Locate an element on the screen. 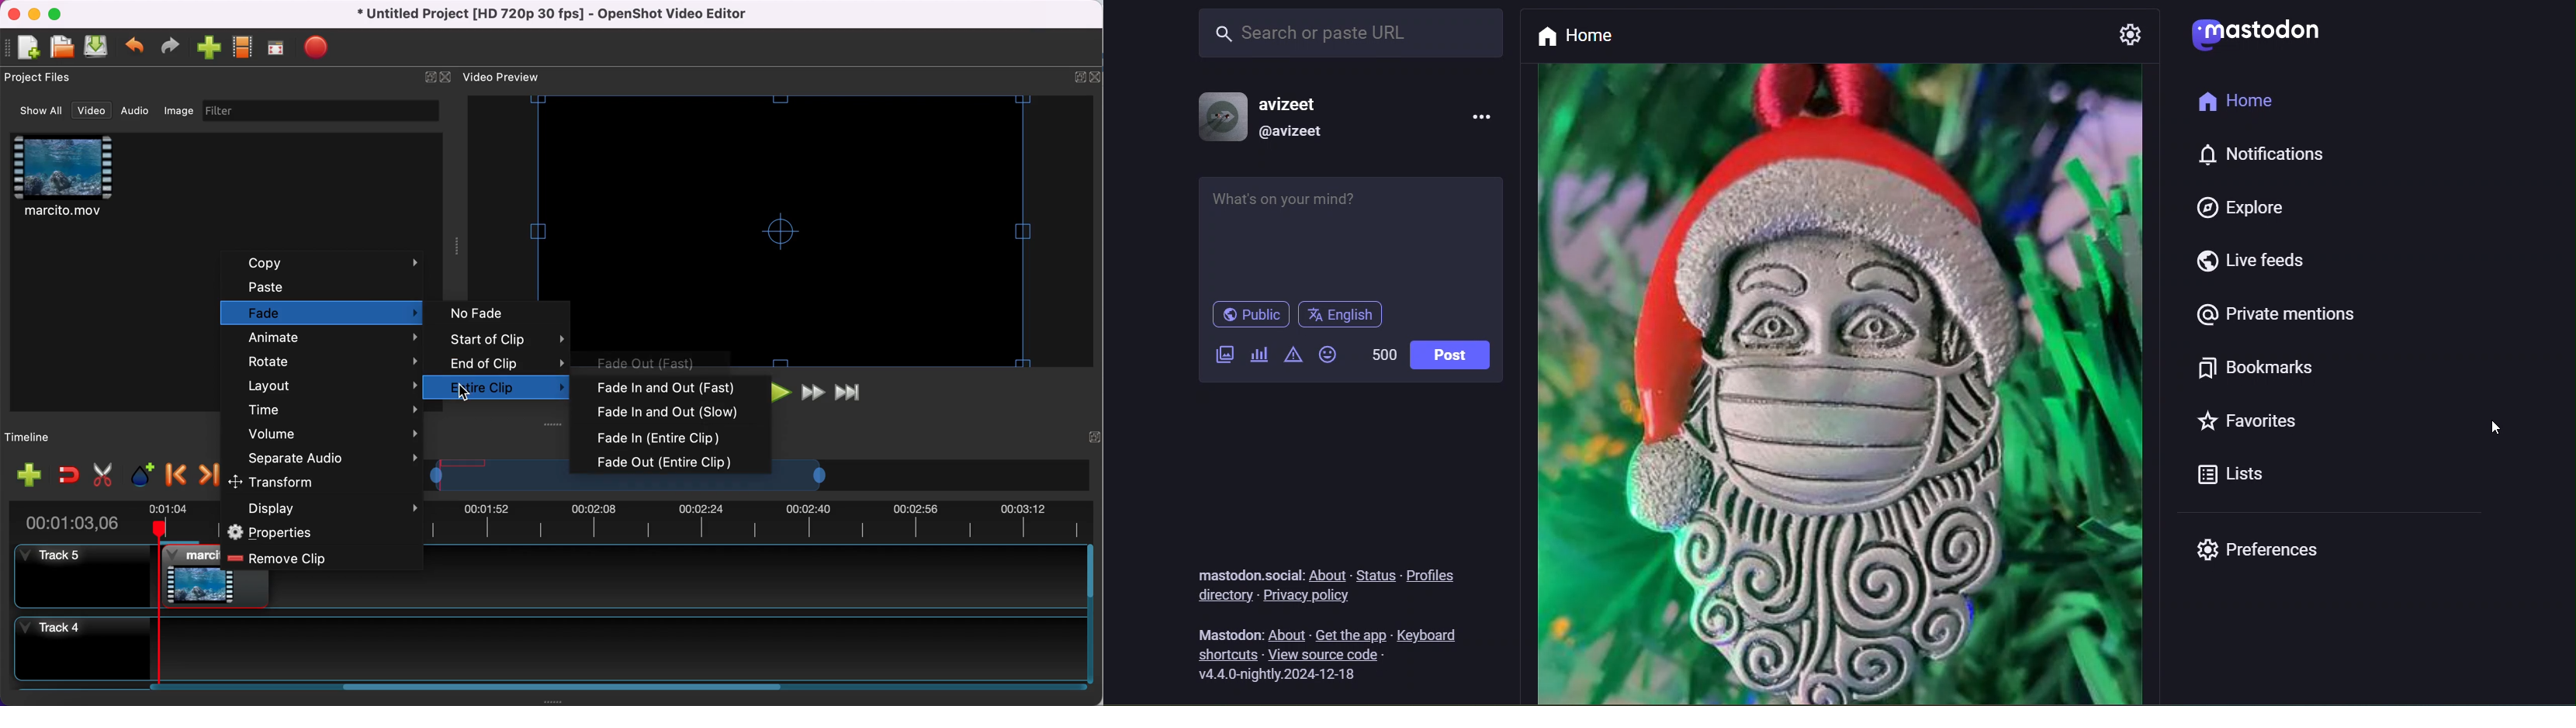  title - Untitled Project [HD 720p 30 fps) - OpenShot Video Editor is located at coordinates (557, 15).